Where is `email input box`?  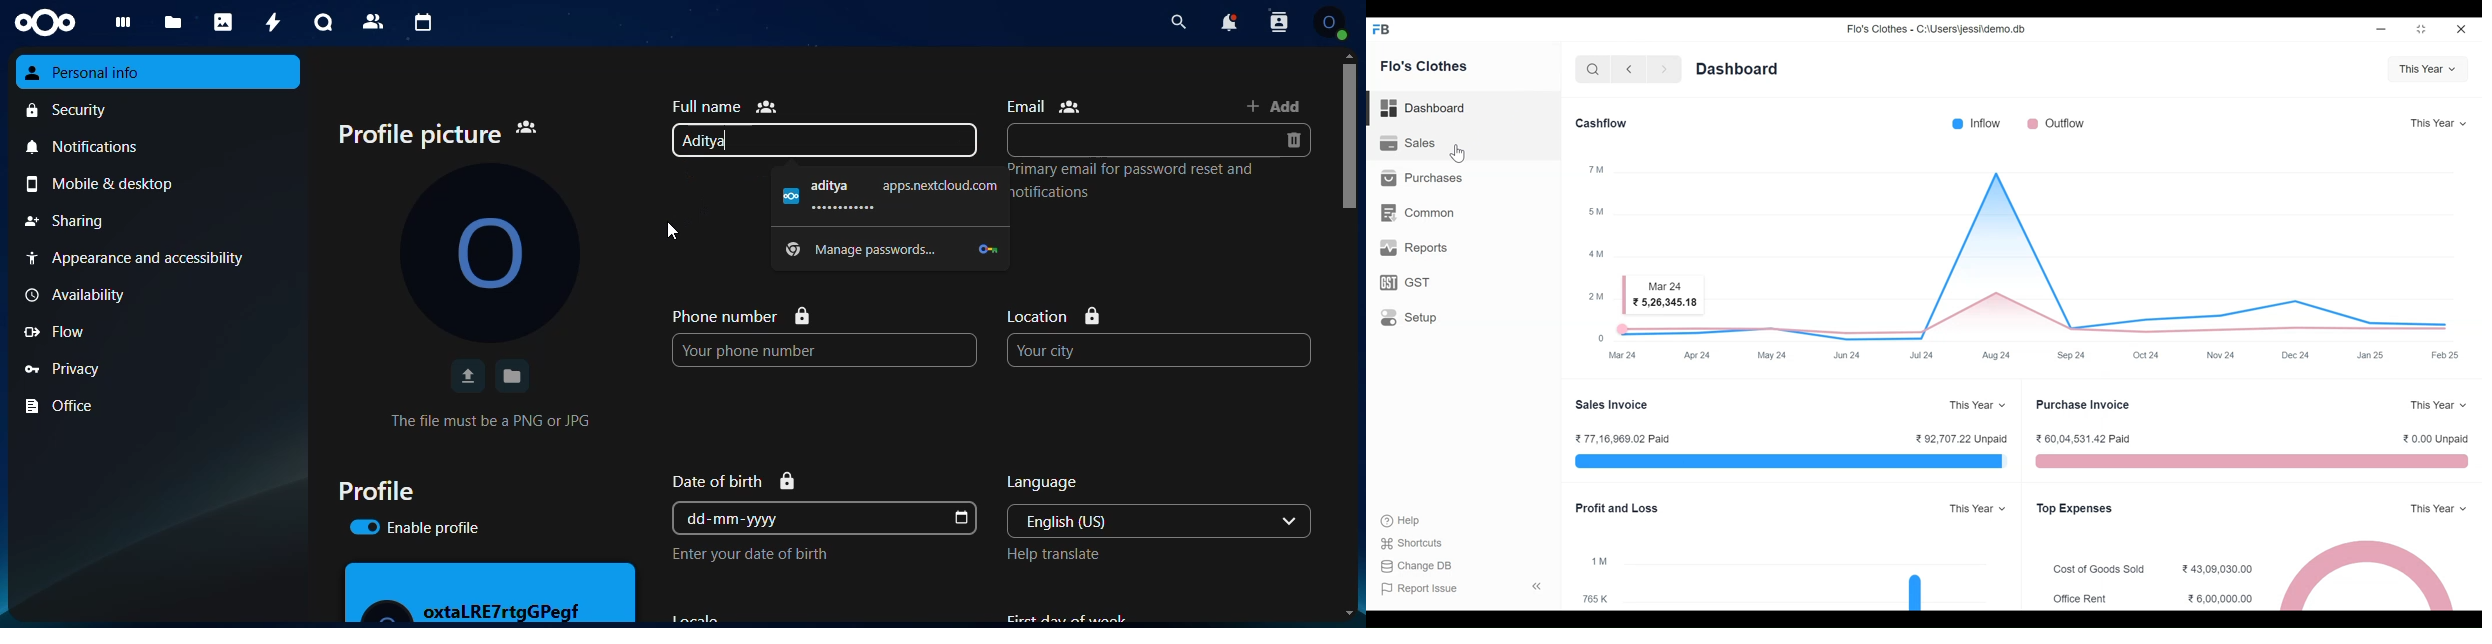
email input box is located at coordinates (1140, 140).